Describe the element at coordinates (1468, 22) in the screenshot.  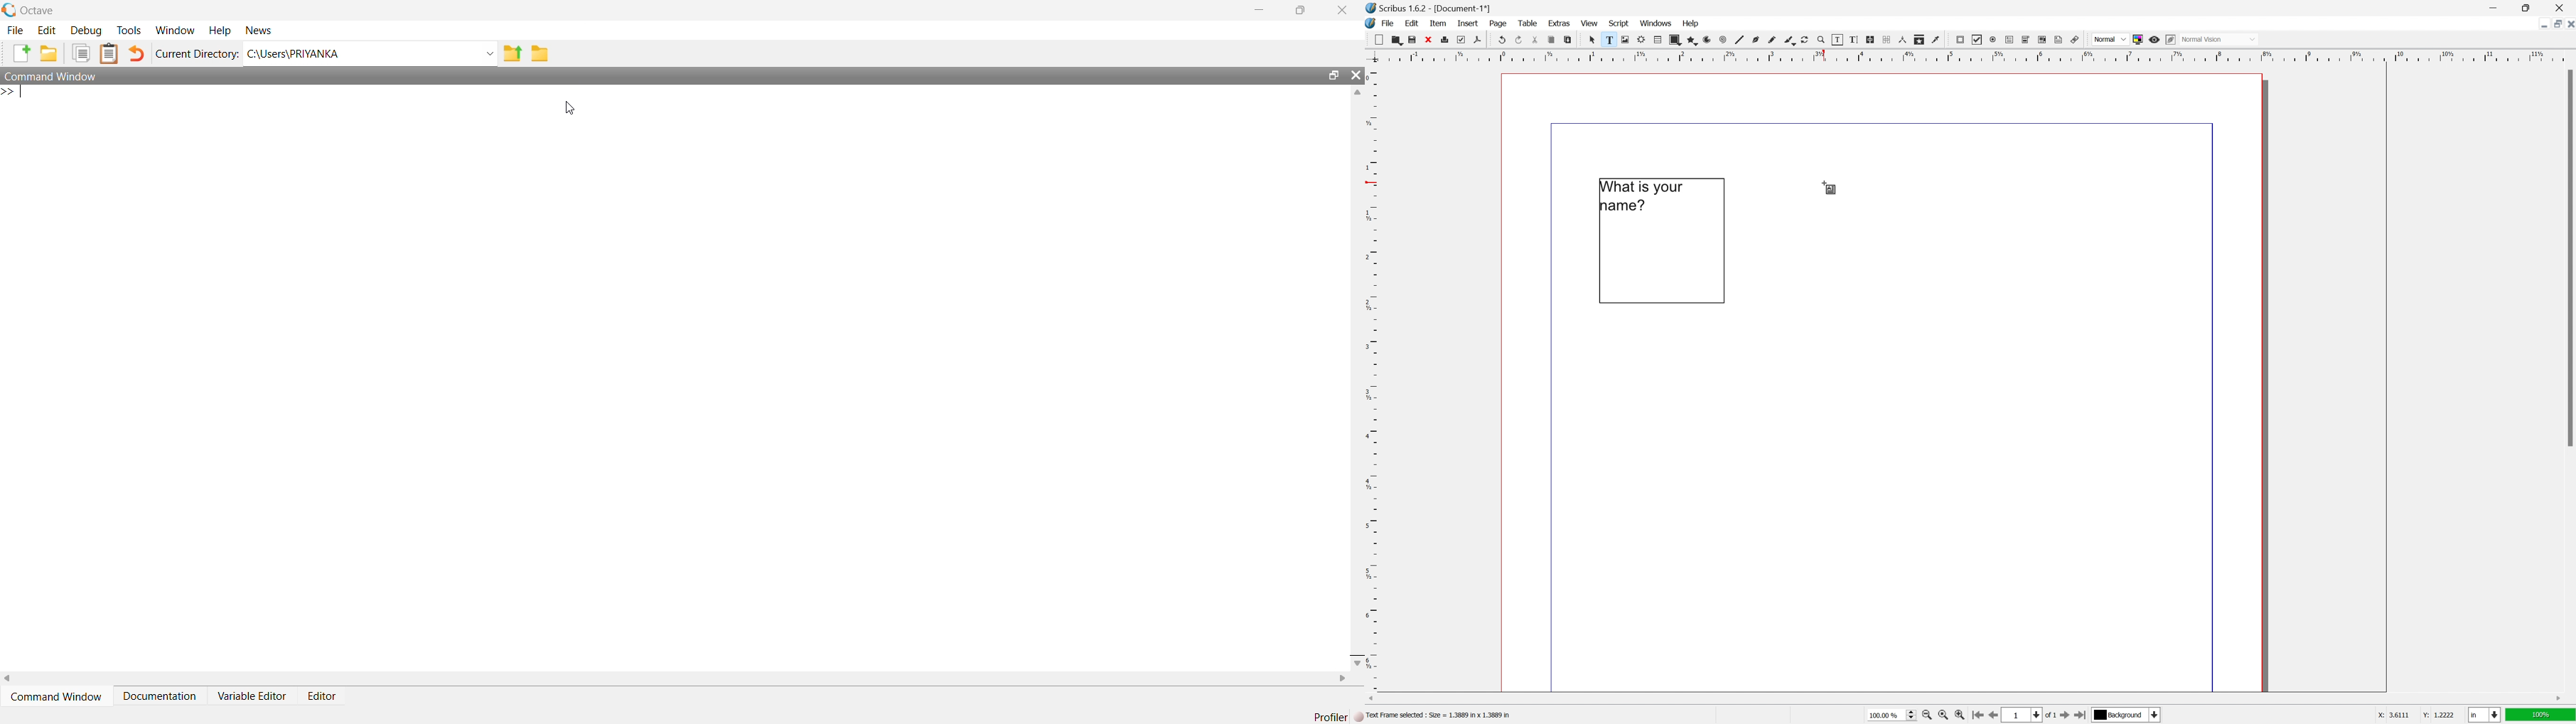
I see `insert` at that location.